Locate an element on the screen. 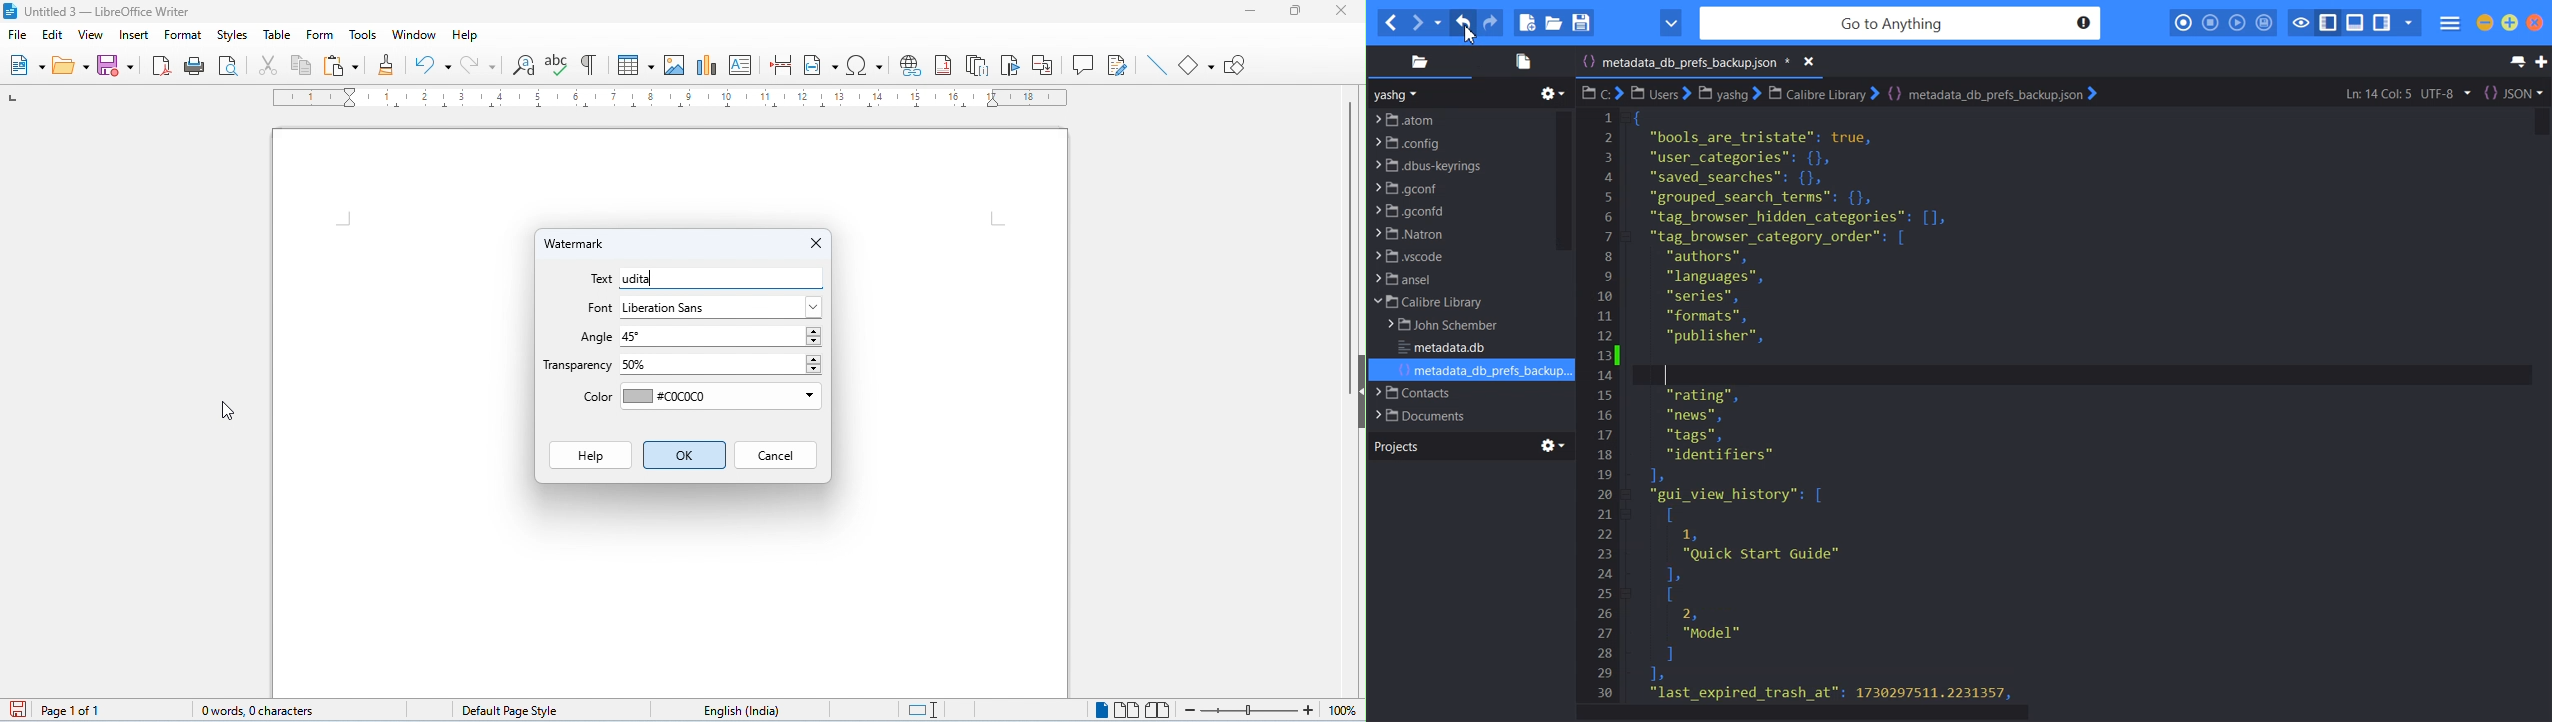 This screenshot has width=2576, height=728. multi page view is located at coordinates (1130, 710).